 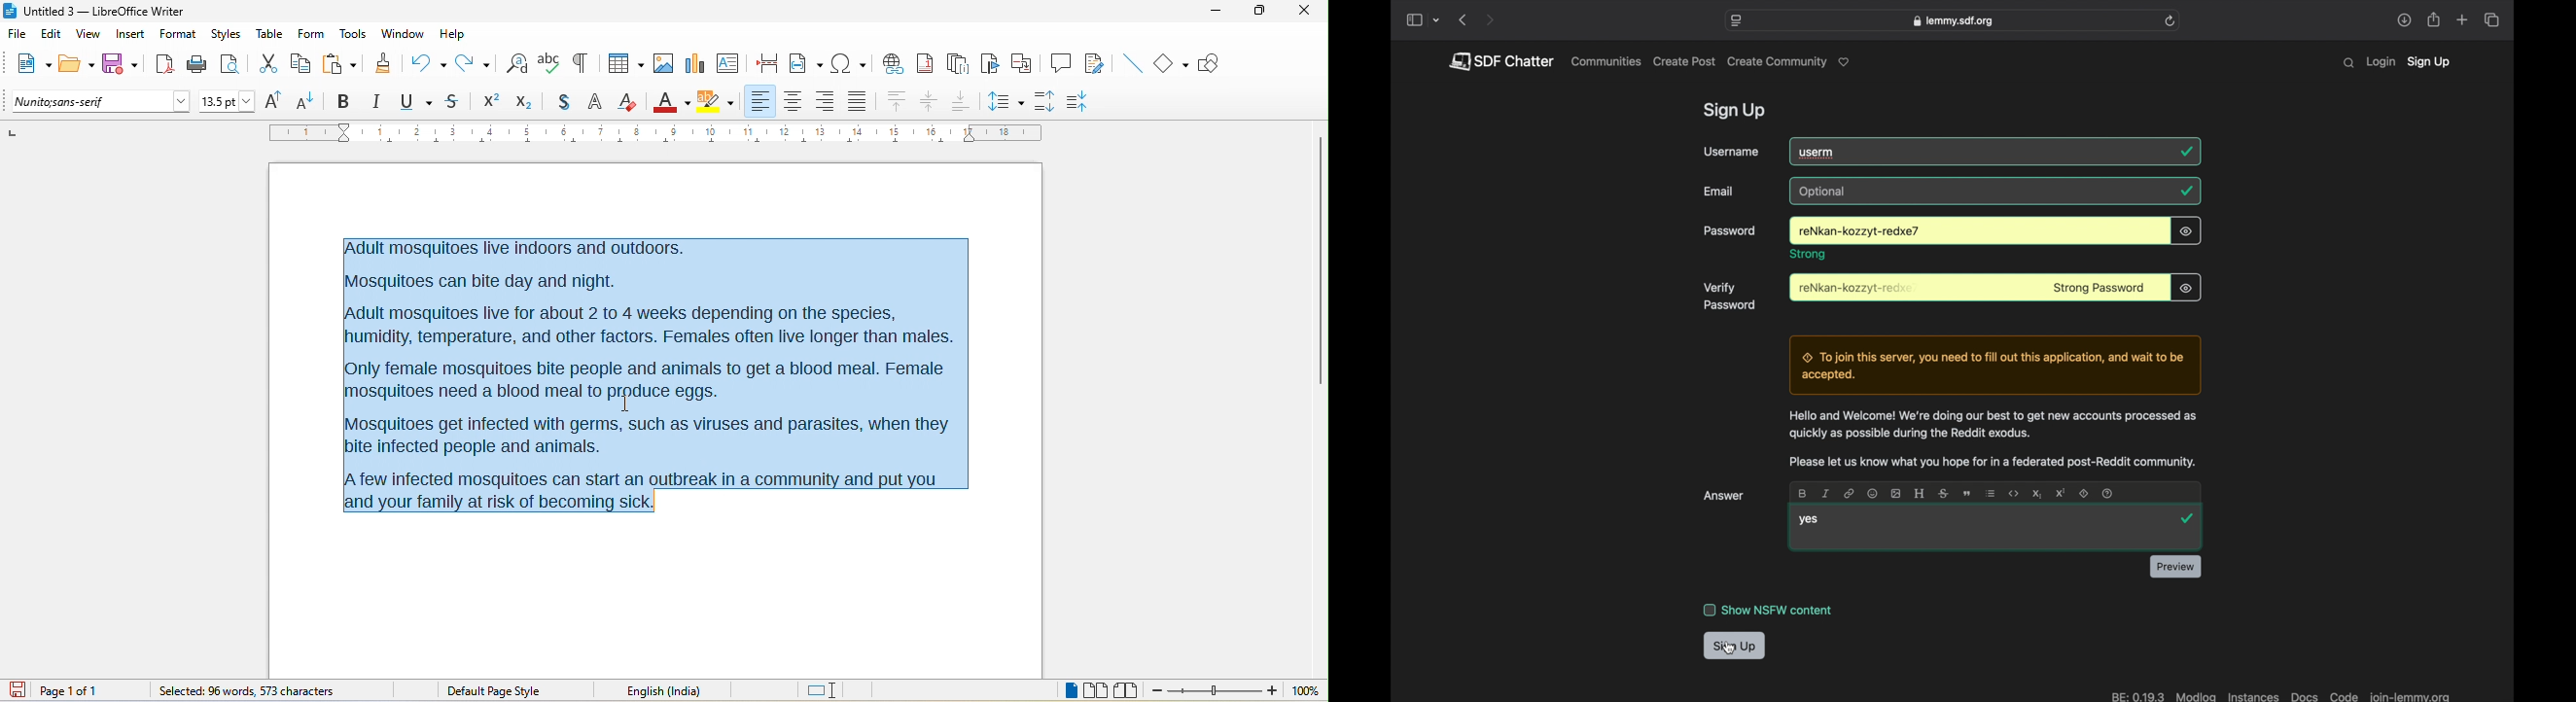 I want to click on clear direct formatting, so click(x=630, y=103).